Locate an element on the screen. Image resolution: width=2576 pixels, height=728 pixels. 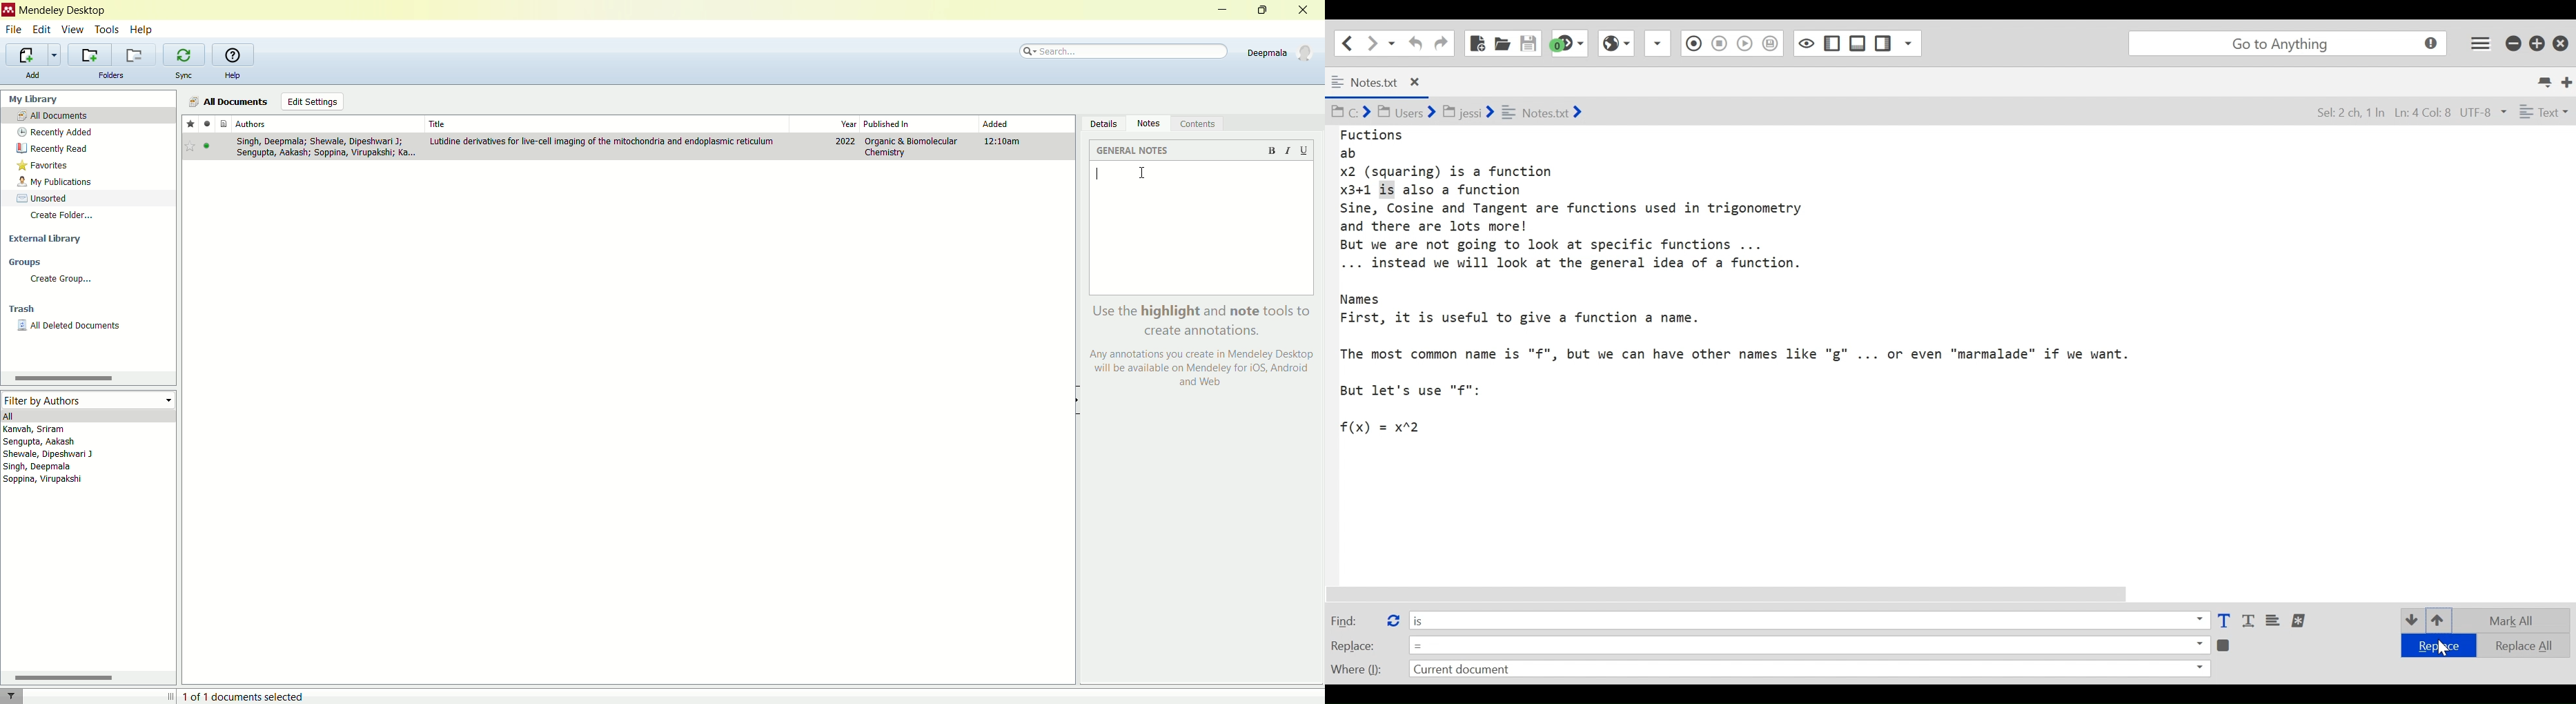
Jump to next syntax checking result is located at coordinates (1569, 43).